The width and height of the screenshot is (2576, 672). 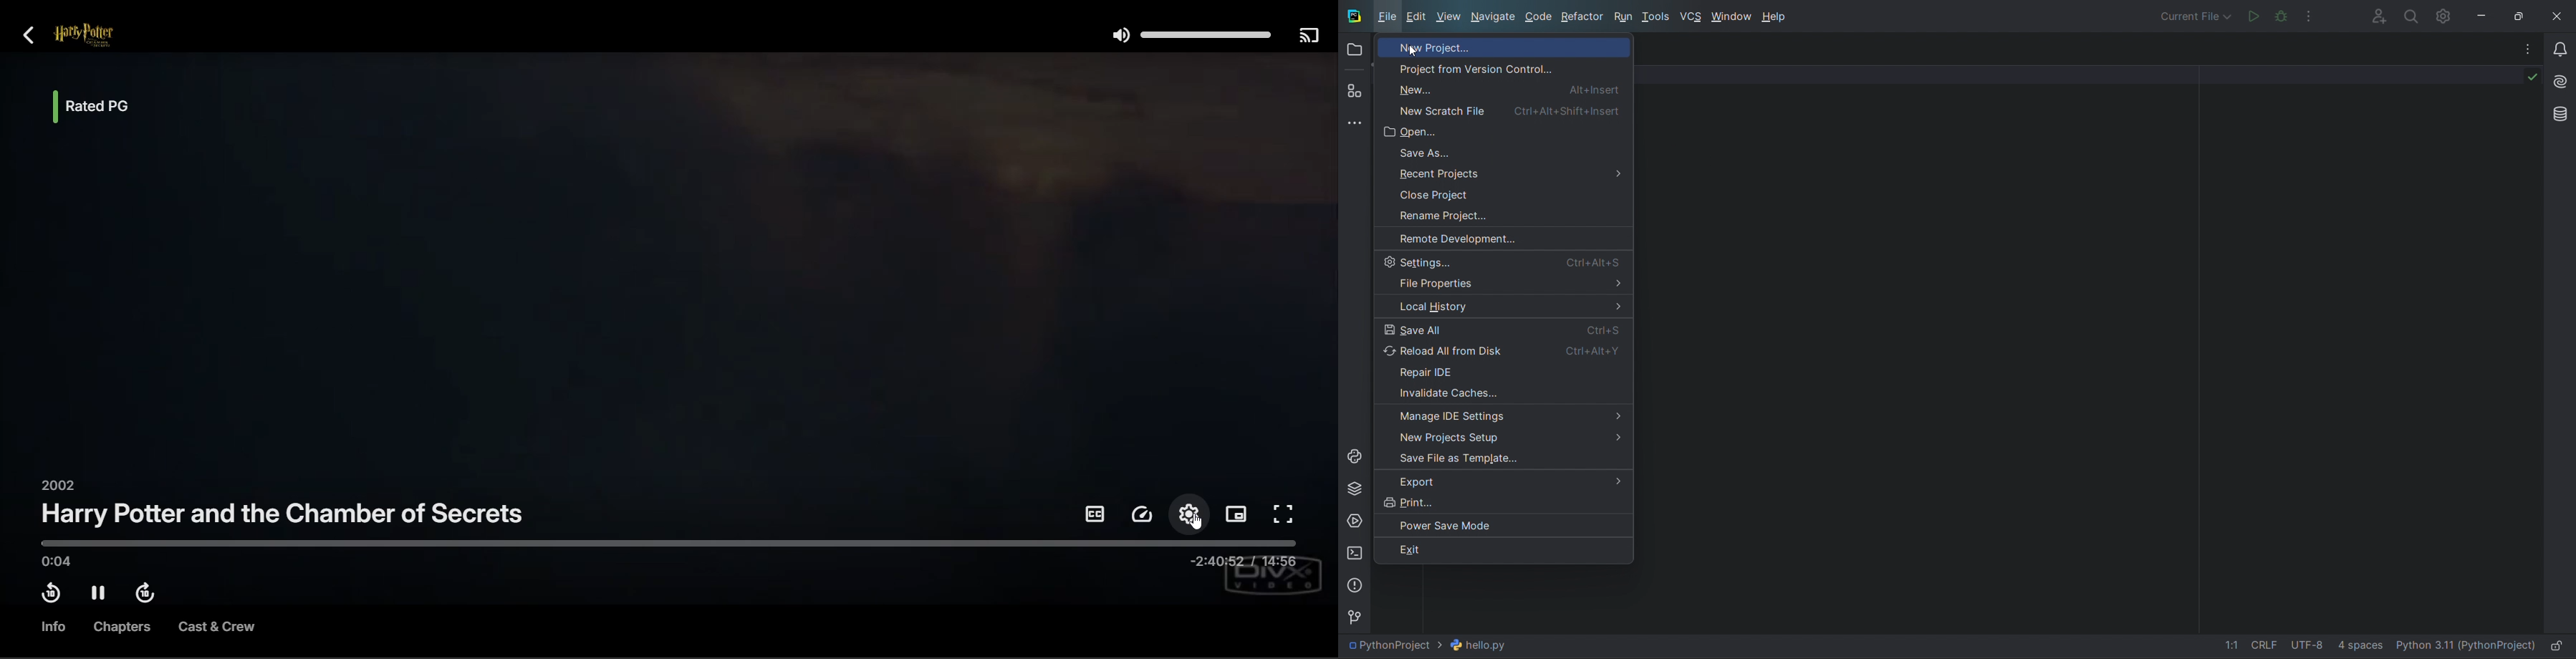 What do you see at coordinates (1503, 130) in the screenshot?
I see `open` at bounding box center [1503, 130].